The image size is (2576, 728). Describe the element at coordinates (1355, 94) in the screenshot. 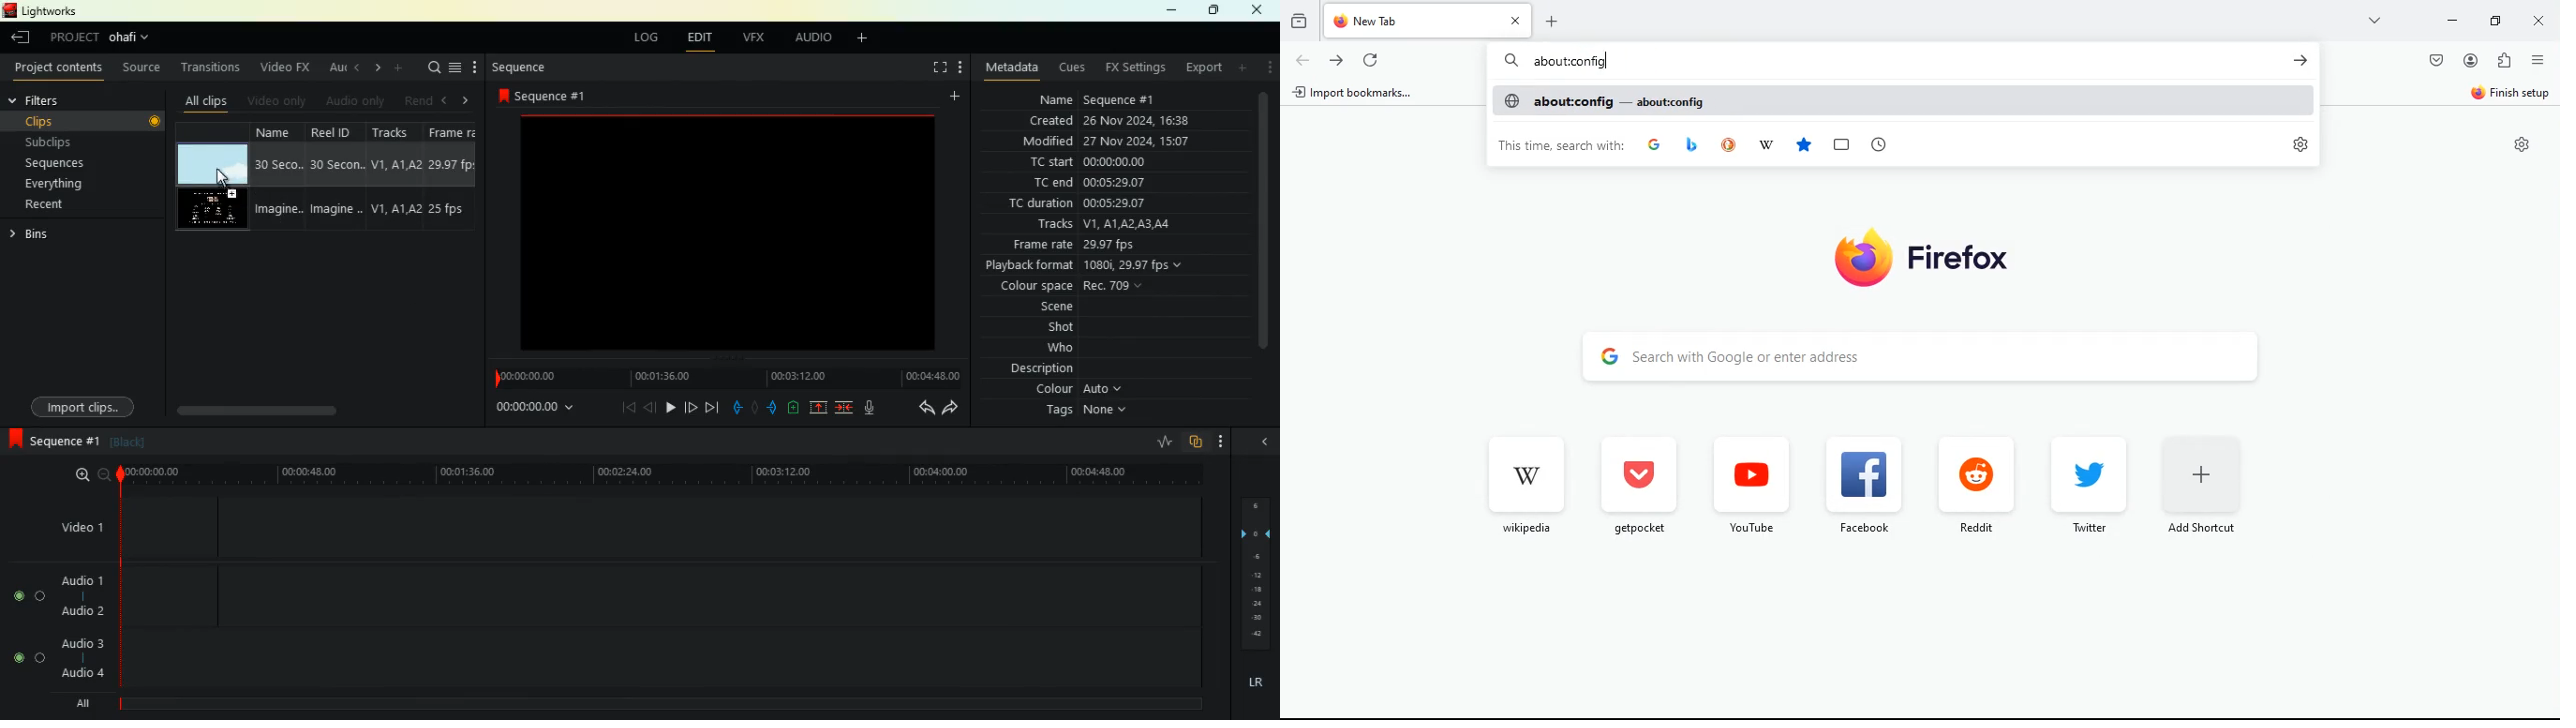

I see `import bookmarks` at that location.